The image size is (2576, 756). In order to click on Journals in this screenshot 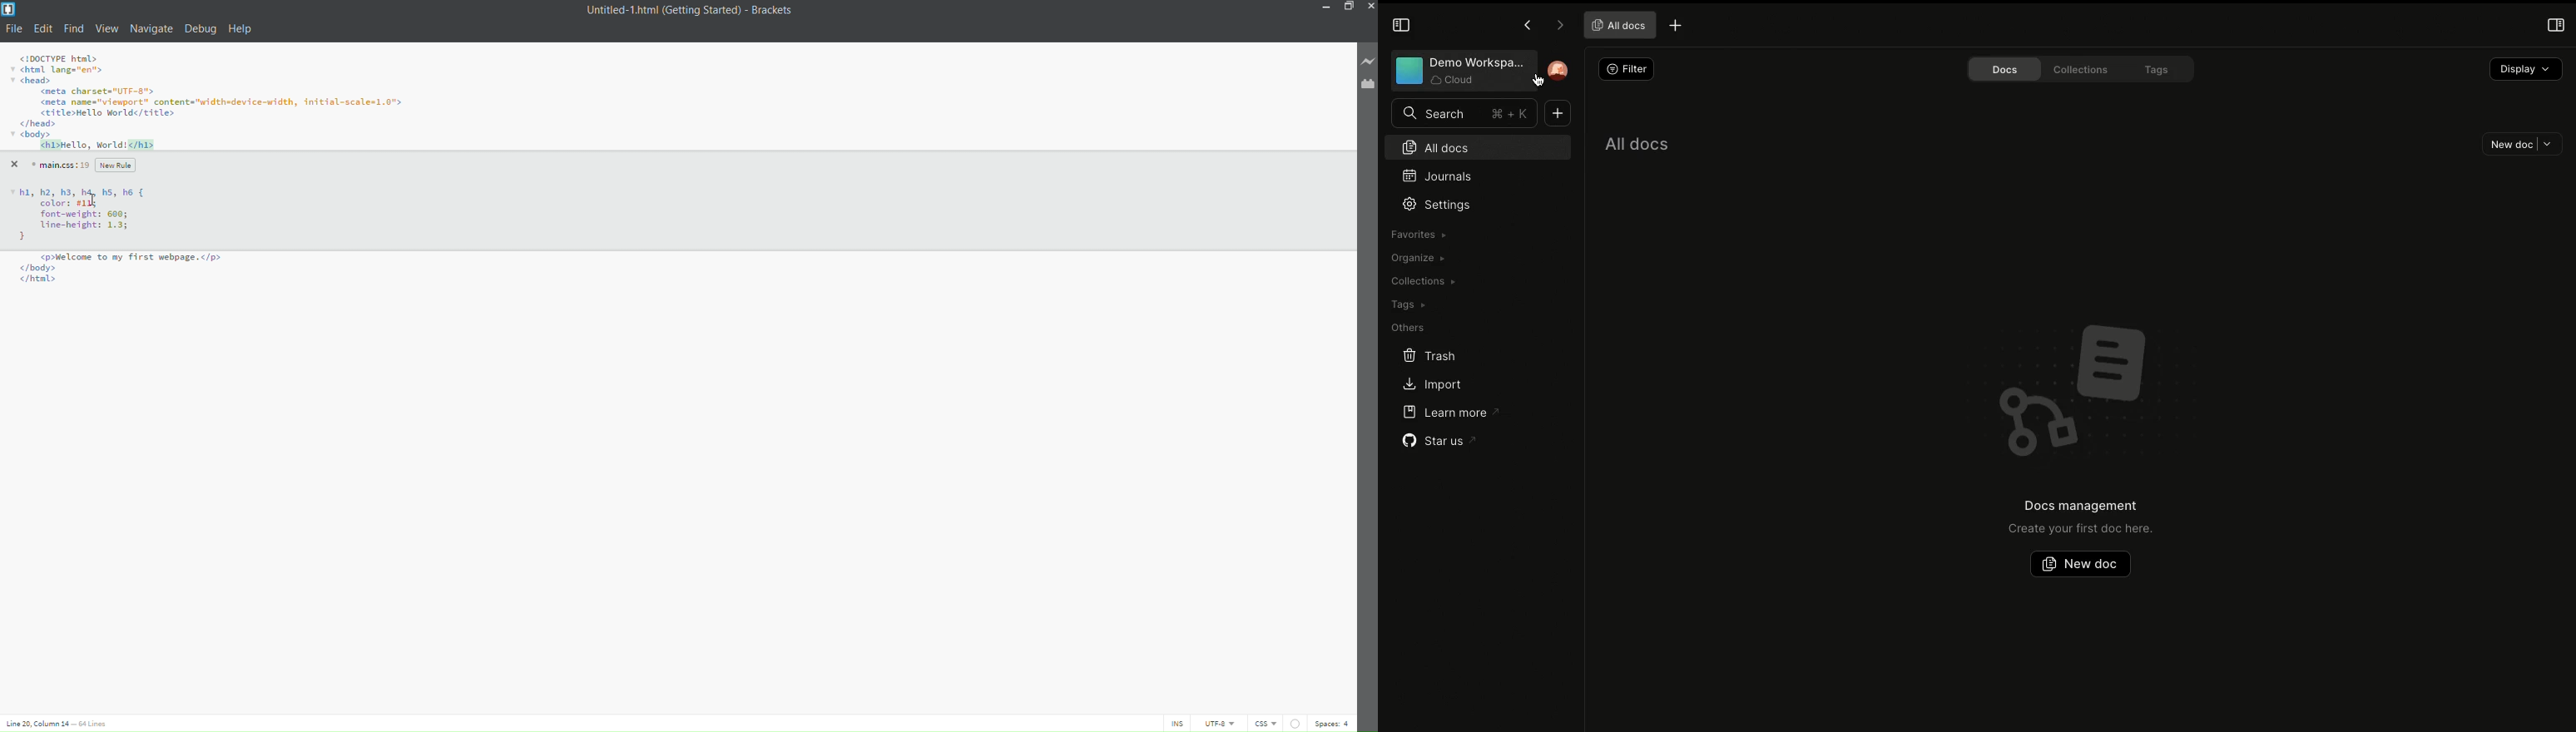, I will do `click(1439, 176)`.